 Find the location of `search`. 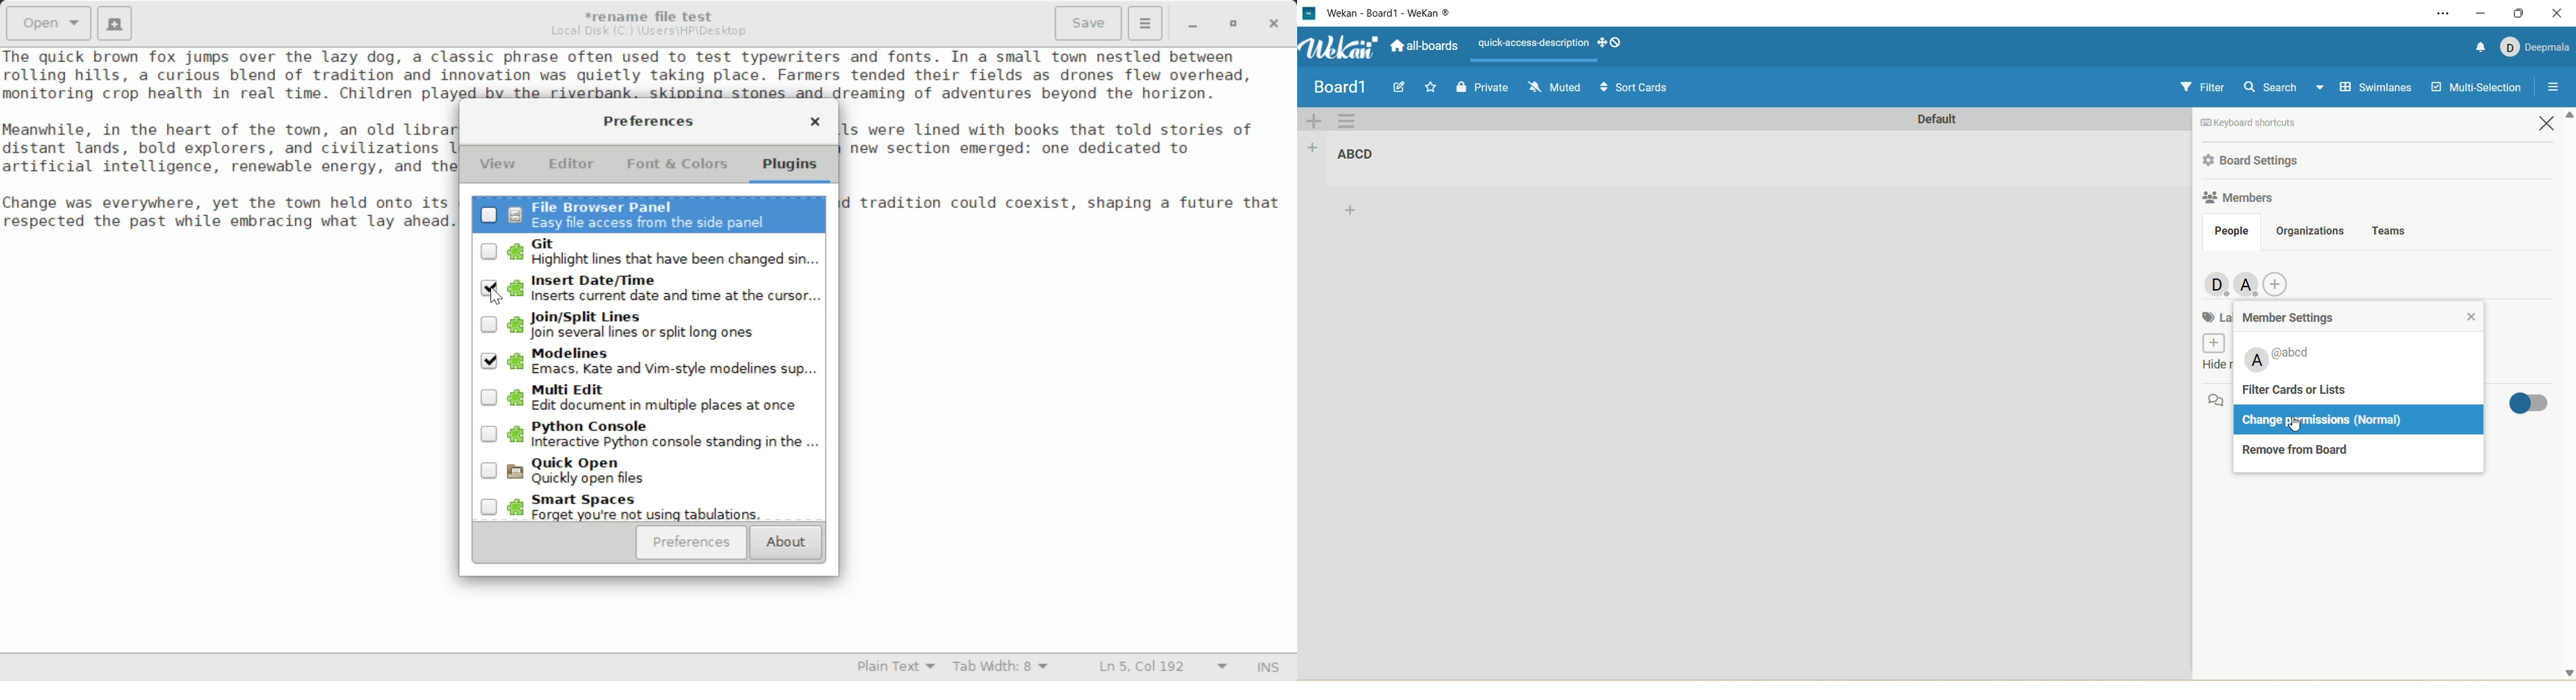

search is located at coordinates (2283, 89).